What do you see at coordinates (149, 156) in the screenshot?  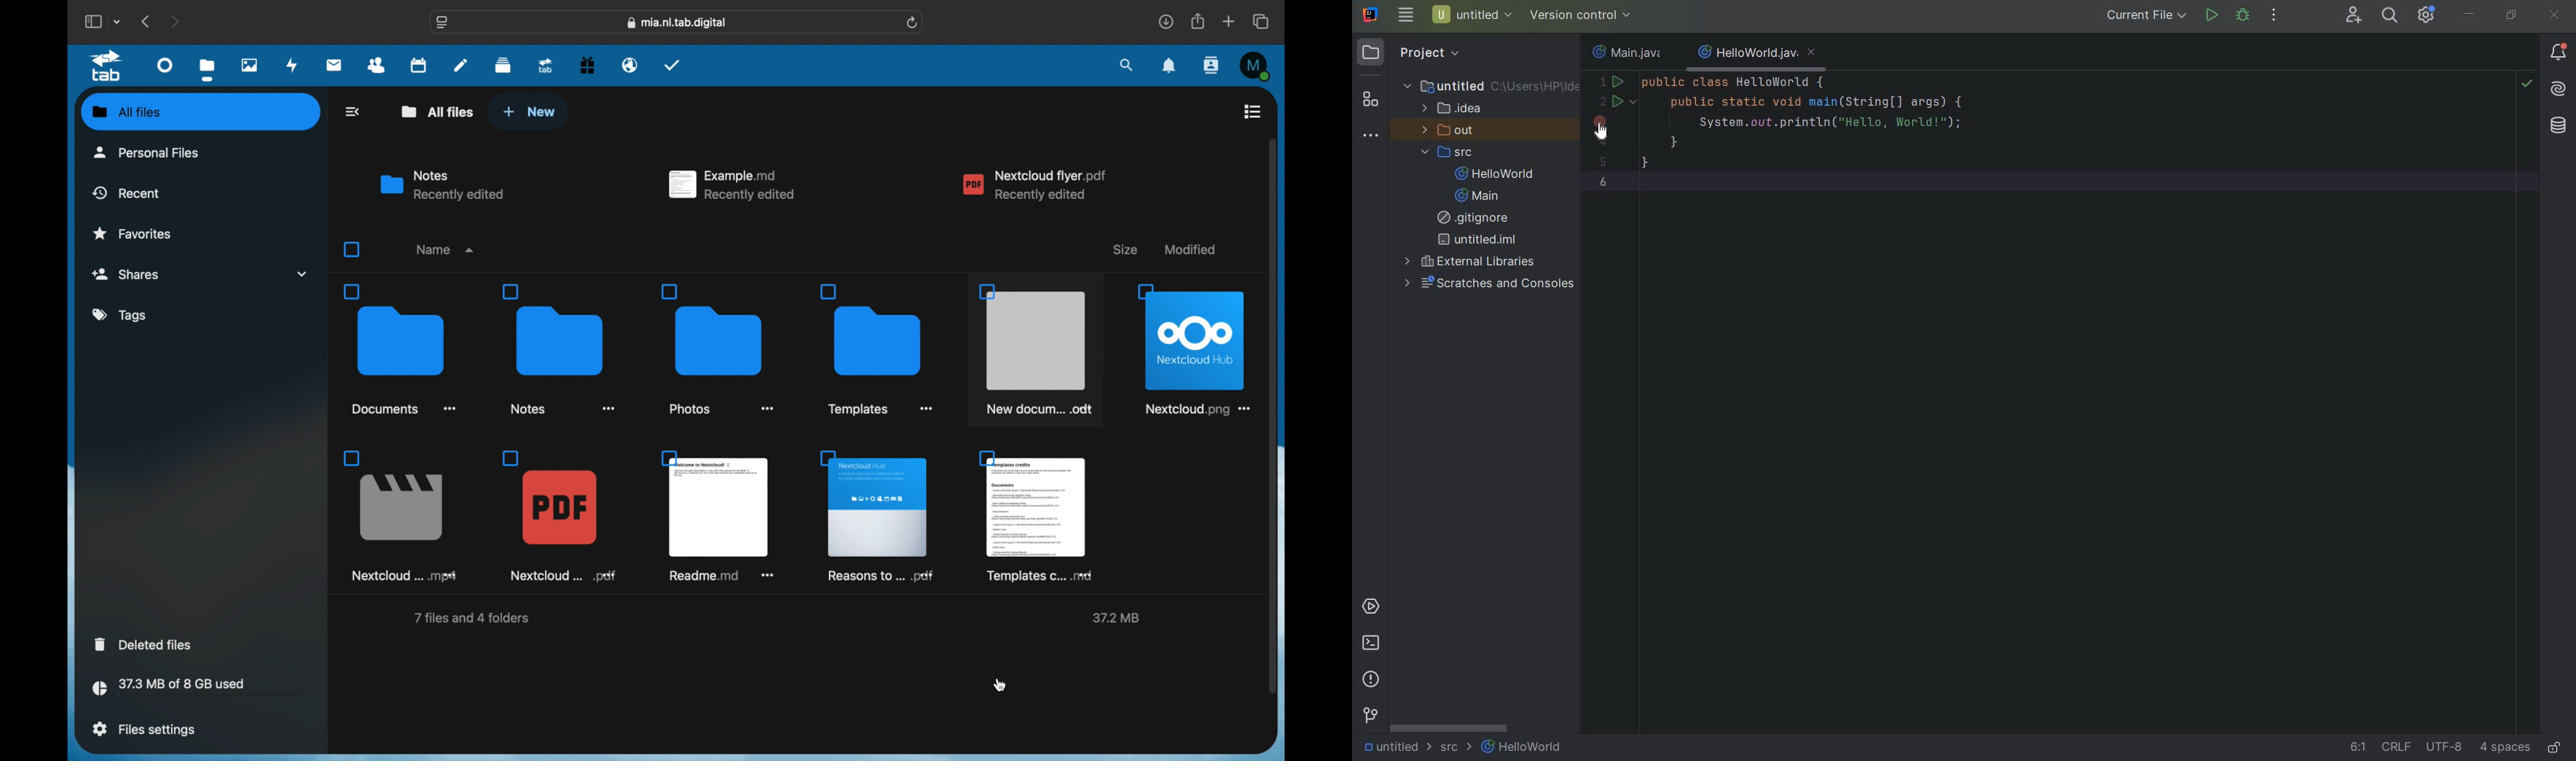 I see `personal files` at bounding box center [149, 156].